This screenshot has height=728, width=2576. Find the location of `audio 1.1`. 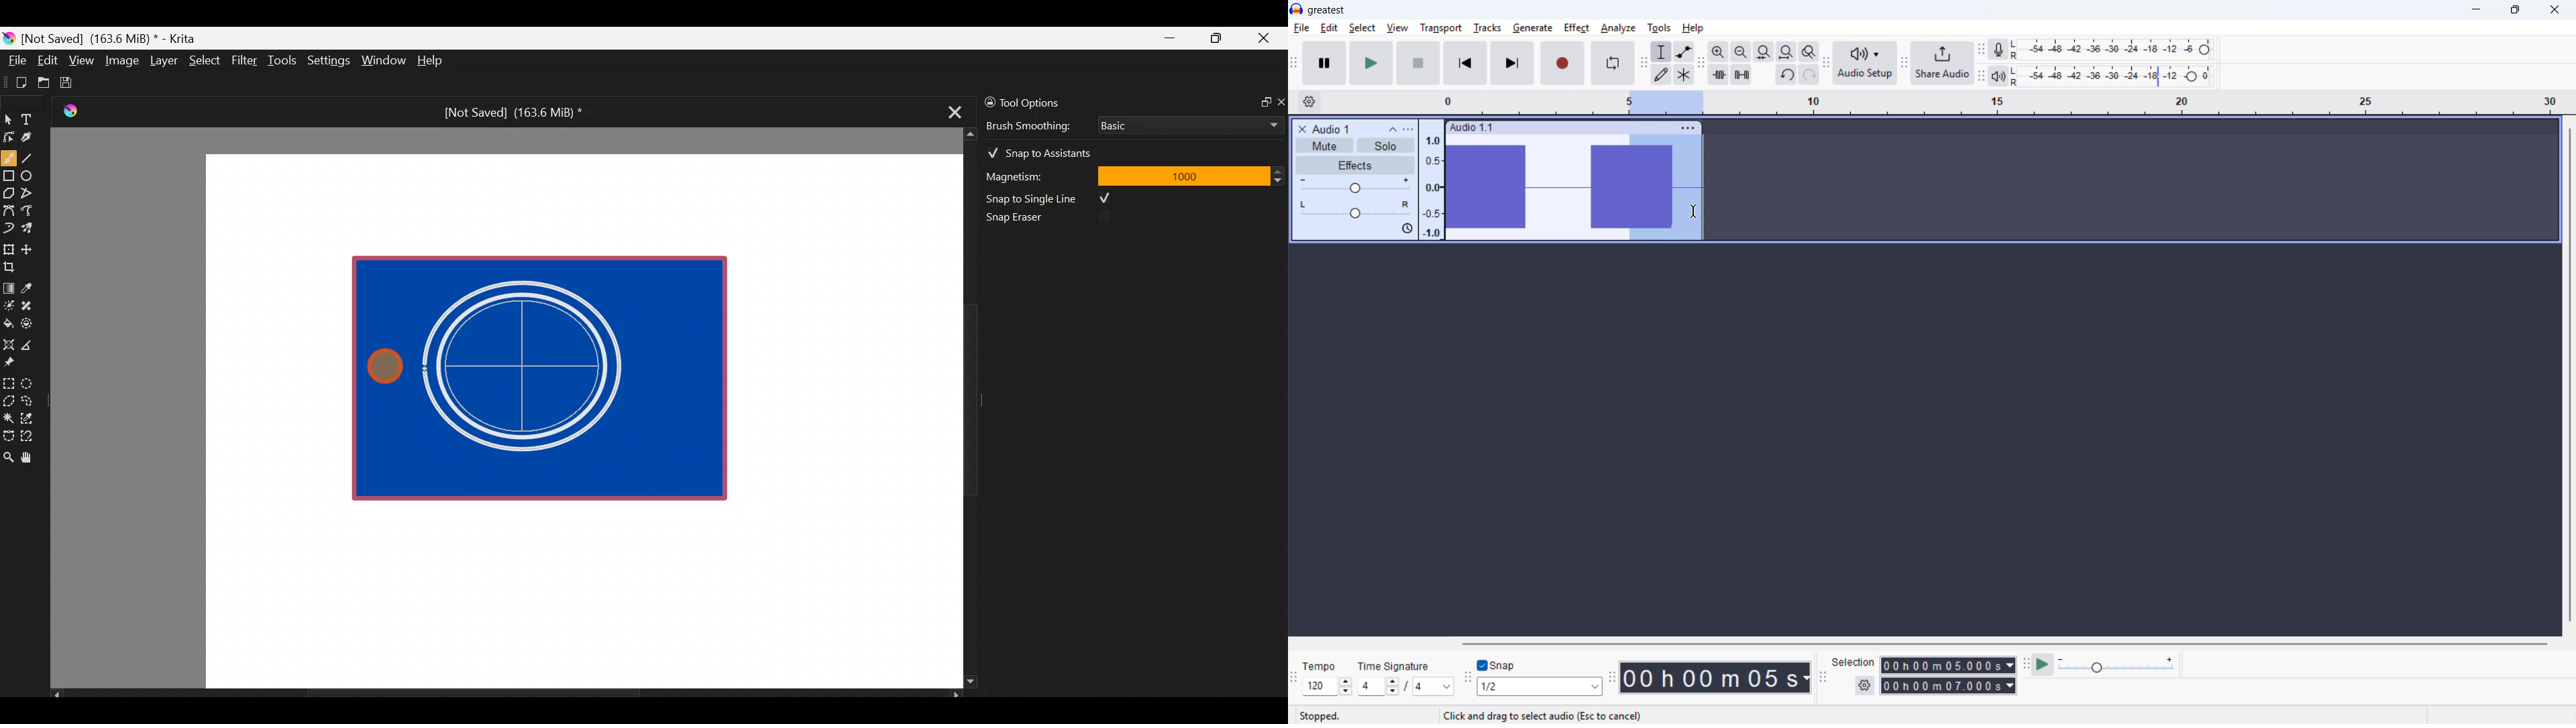

audio 1.1 is located at coordinates (1471, 126).